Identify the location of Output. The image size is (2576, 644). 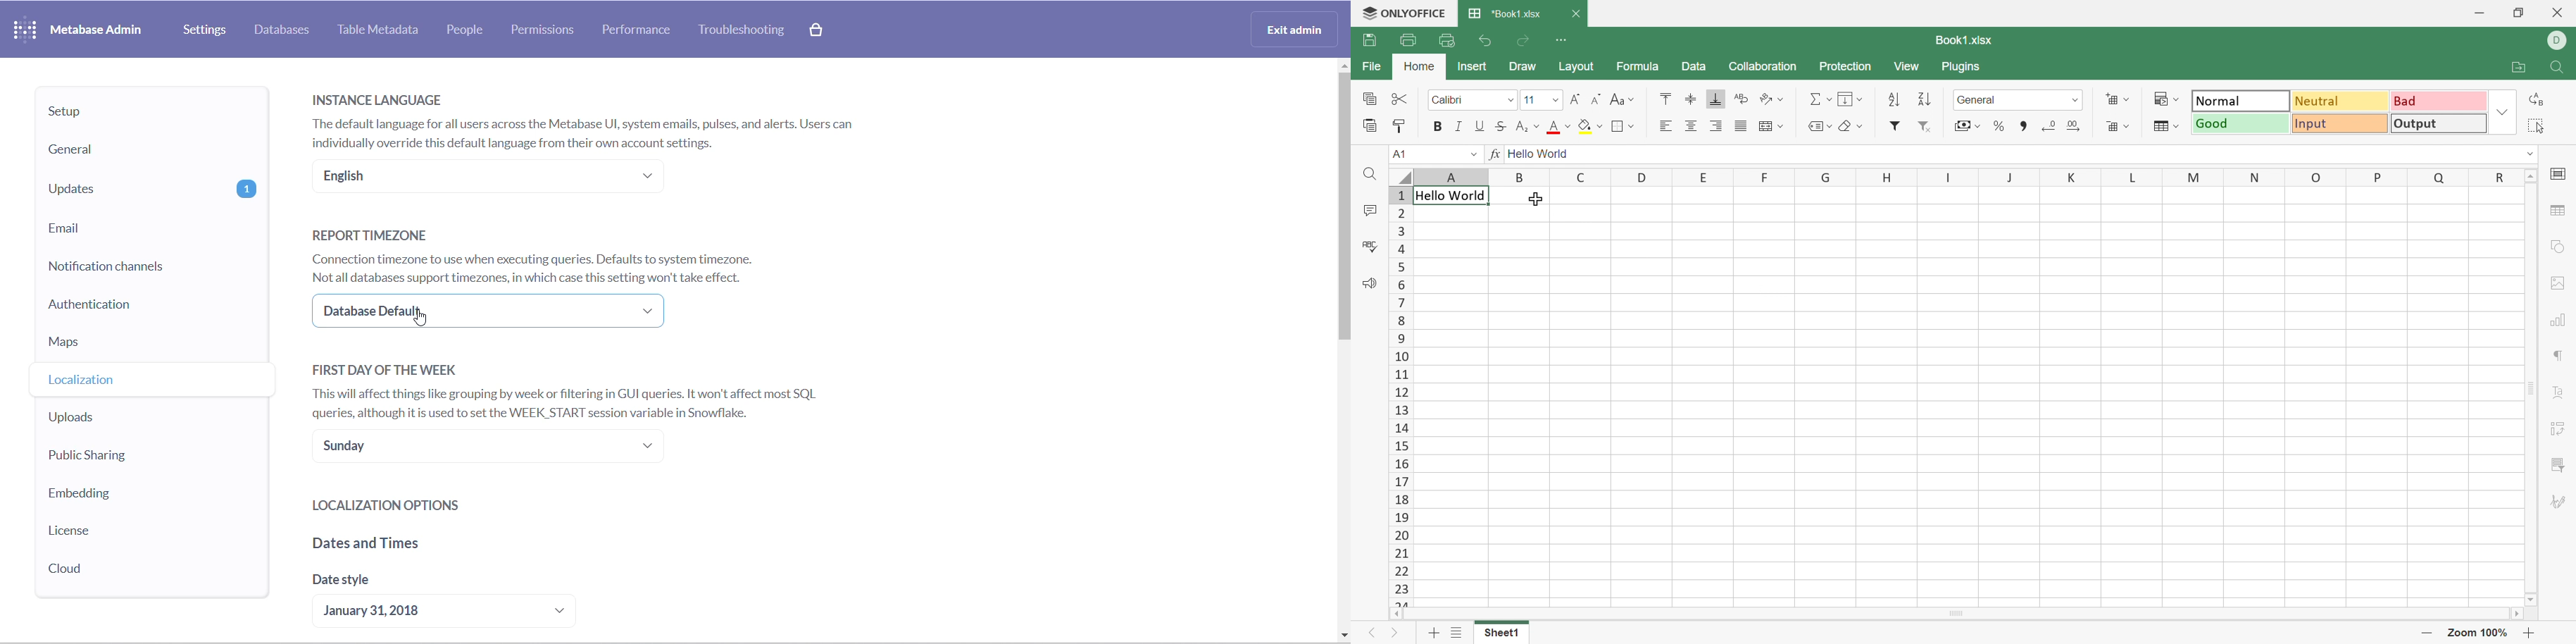
(2439, 123).